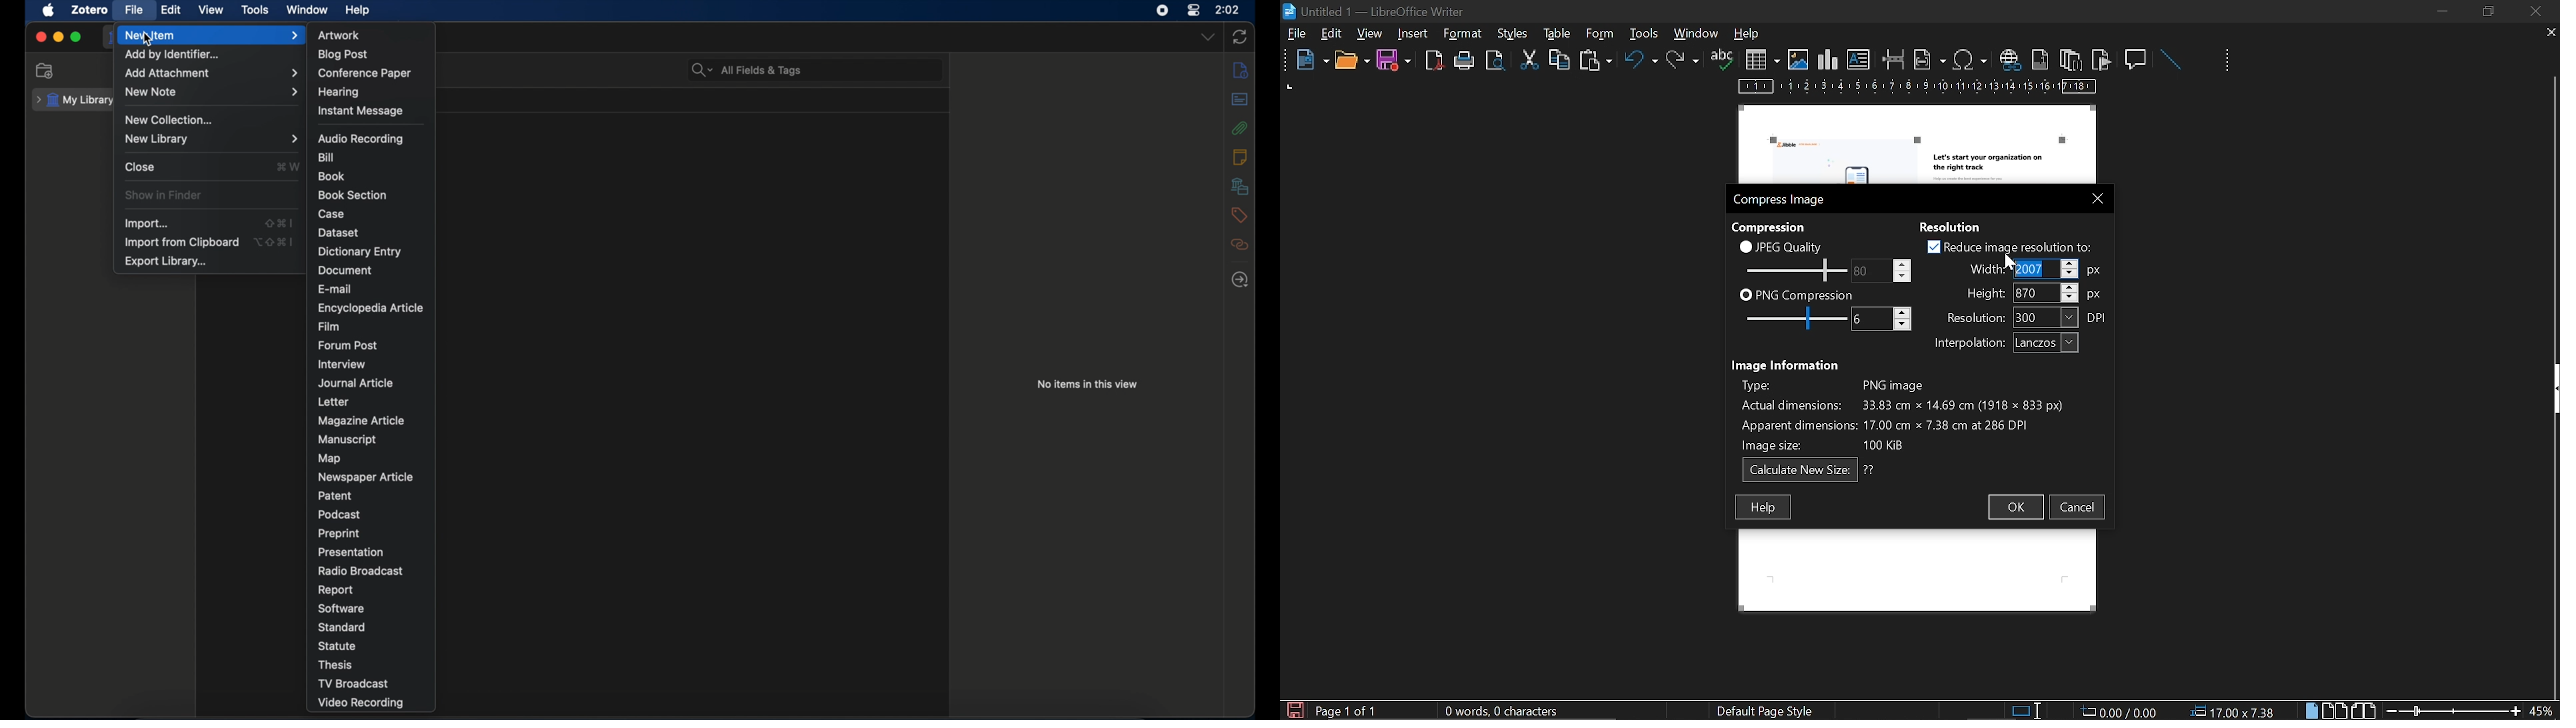 The height and width of the screenshot is (728, 2576). Describe the element at coordinates (1788, 363) in the screenshot. I see `Image information` at that location.